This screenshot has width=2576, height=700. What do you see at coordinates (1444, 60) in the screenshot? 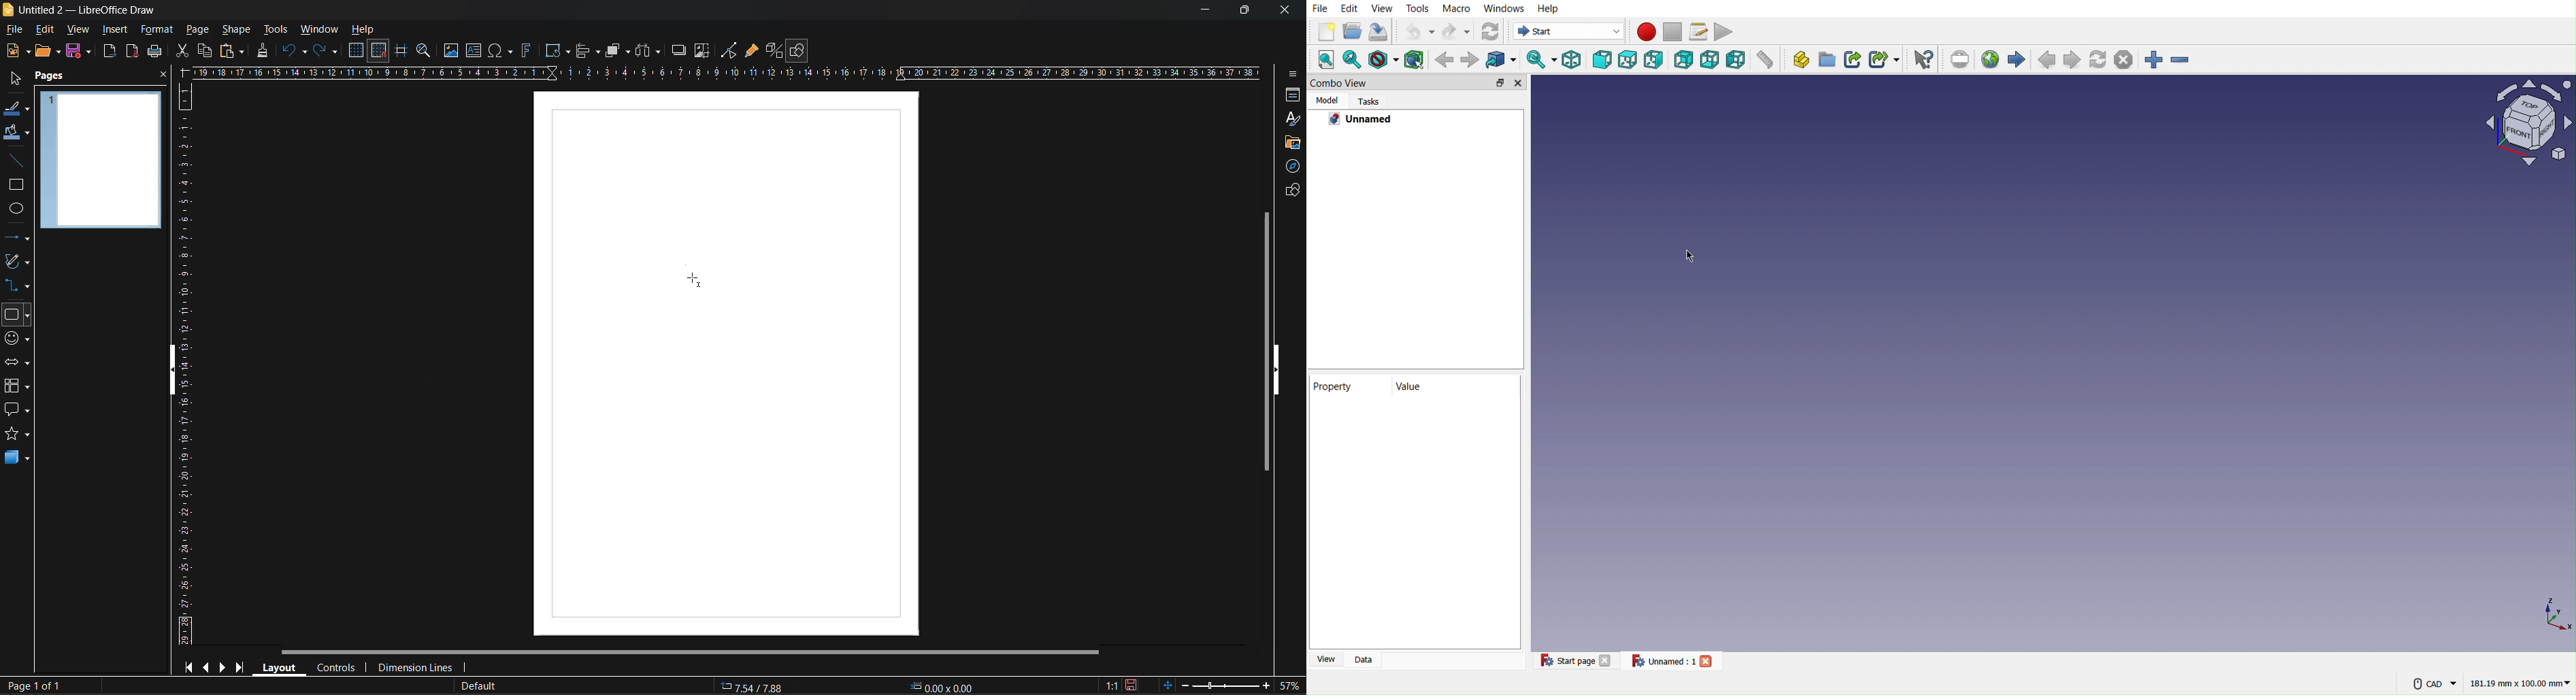
I see `Go back` at bounding box center [1444, 60].